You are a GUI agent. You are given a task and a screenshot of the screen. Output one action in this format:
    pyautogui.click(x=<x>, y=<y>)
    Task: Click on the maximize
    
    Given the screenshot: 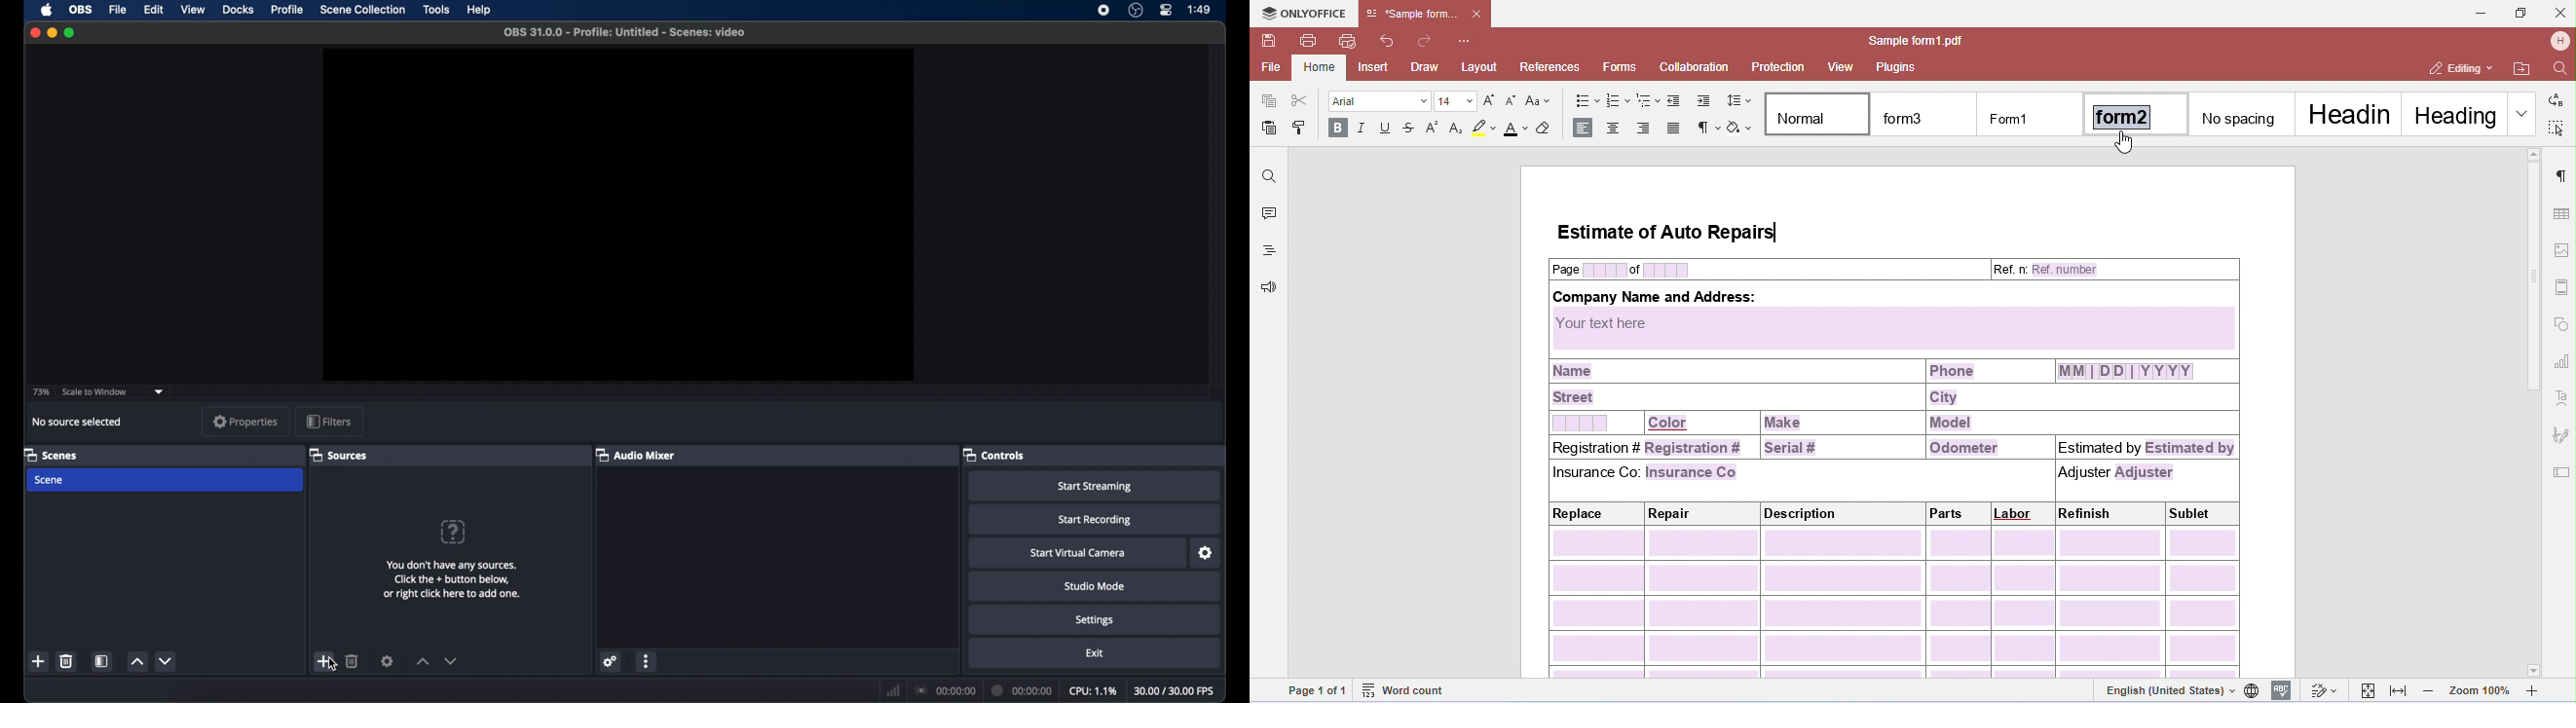 What is the action you would take?
    pyautogui.click(x=72, y=33)
    